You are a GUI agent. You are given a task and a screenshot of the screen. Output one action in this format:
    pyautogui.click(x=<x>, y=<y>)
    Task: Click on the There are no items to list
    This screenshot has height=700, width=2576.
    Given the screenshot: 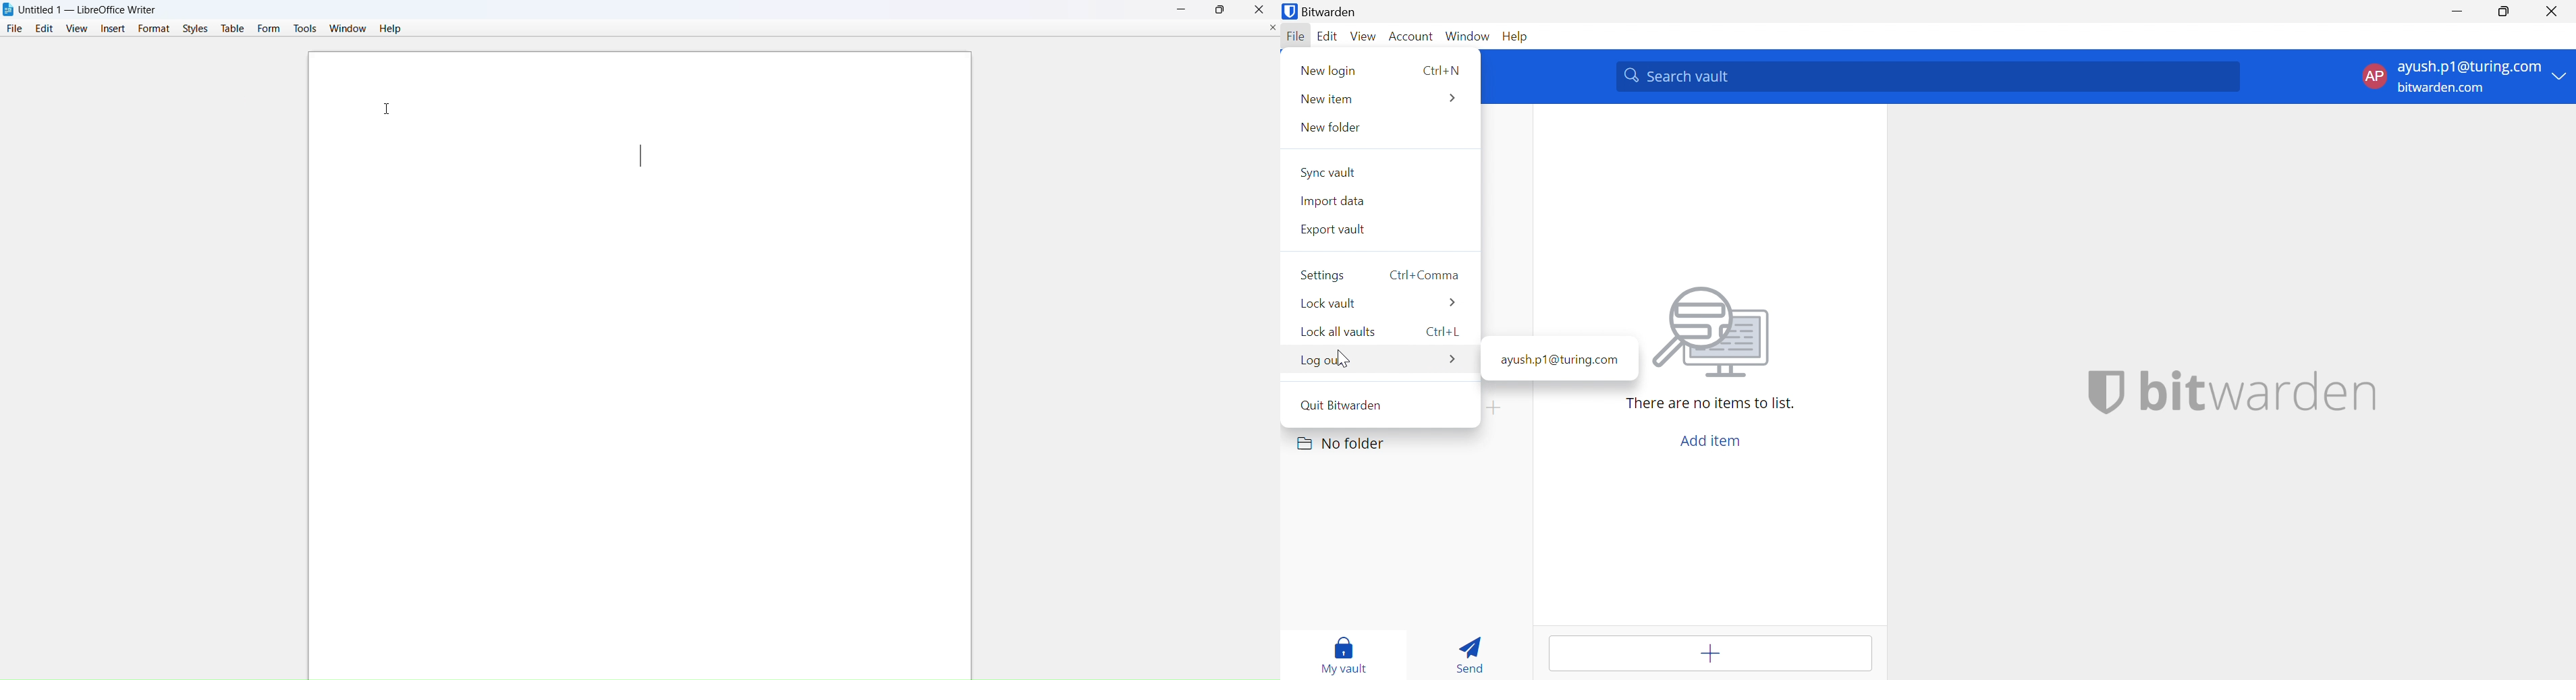 What is the action you would take?
    pyautogui.click(x=1709, y=403)
    